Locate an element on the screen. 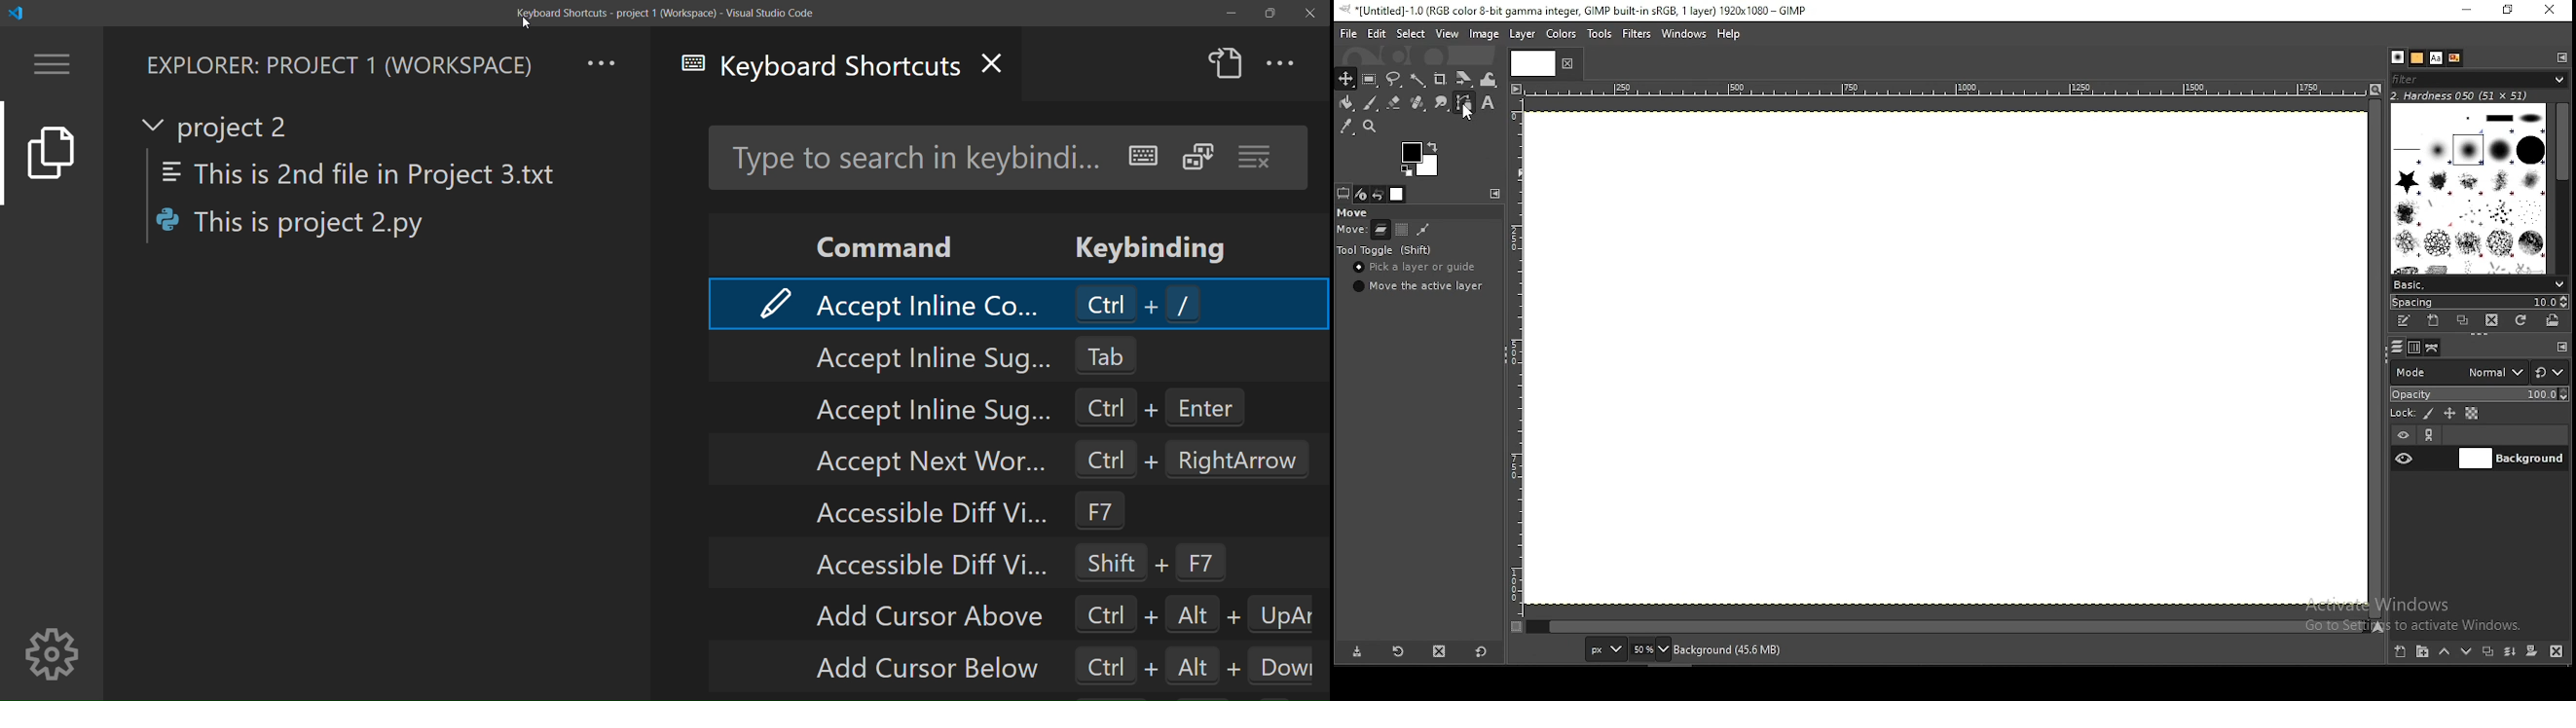 This screenshot has width=2576, height=728. rectangle selection tool is located at coordinates (1367, 78).